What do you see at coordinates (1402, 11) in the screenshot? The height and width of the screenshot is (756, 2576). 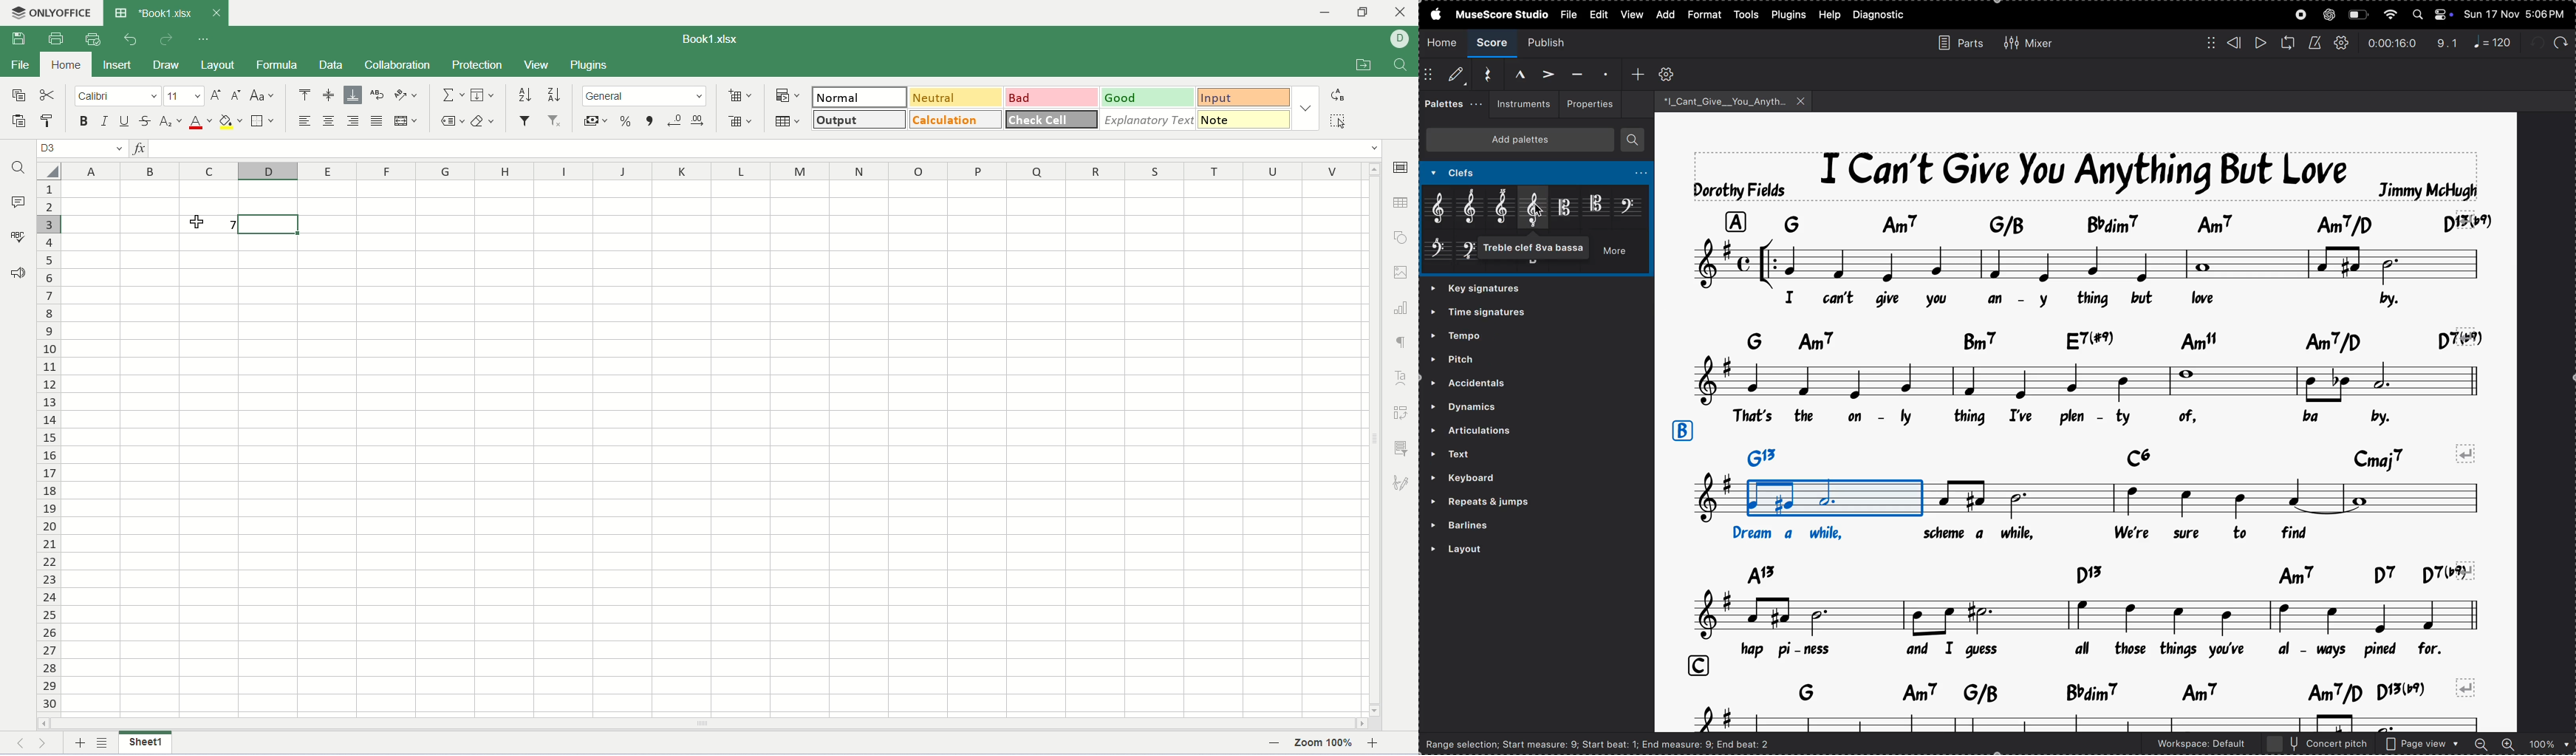 I see `close` at bounding box center [1402, 11].